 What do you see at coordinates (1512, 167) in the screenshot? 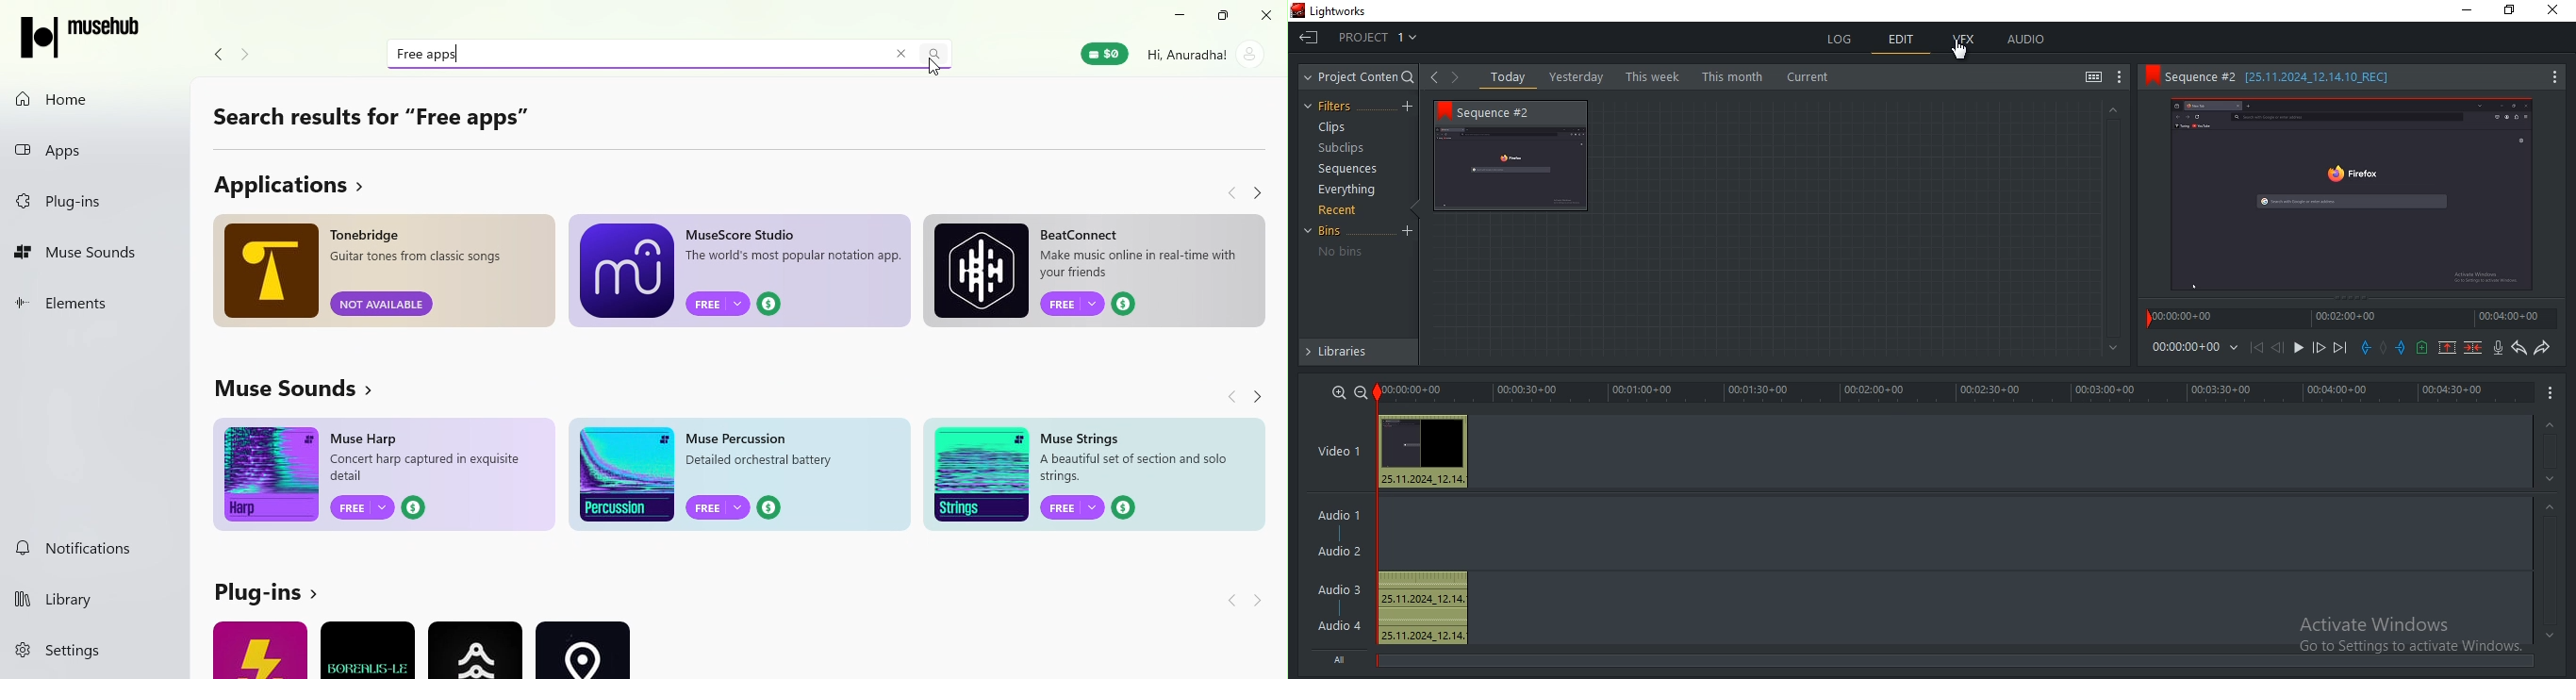
I see `Sequence 2 thumbnail` at bounding box center [1512, 167].